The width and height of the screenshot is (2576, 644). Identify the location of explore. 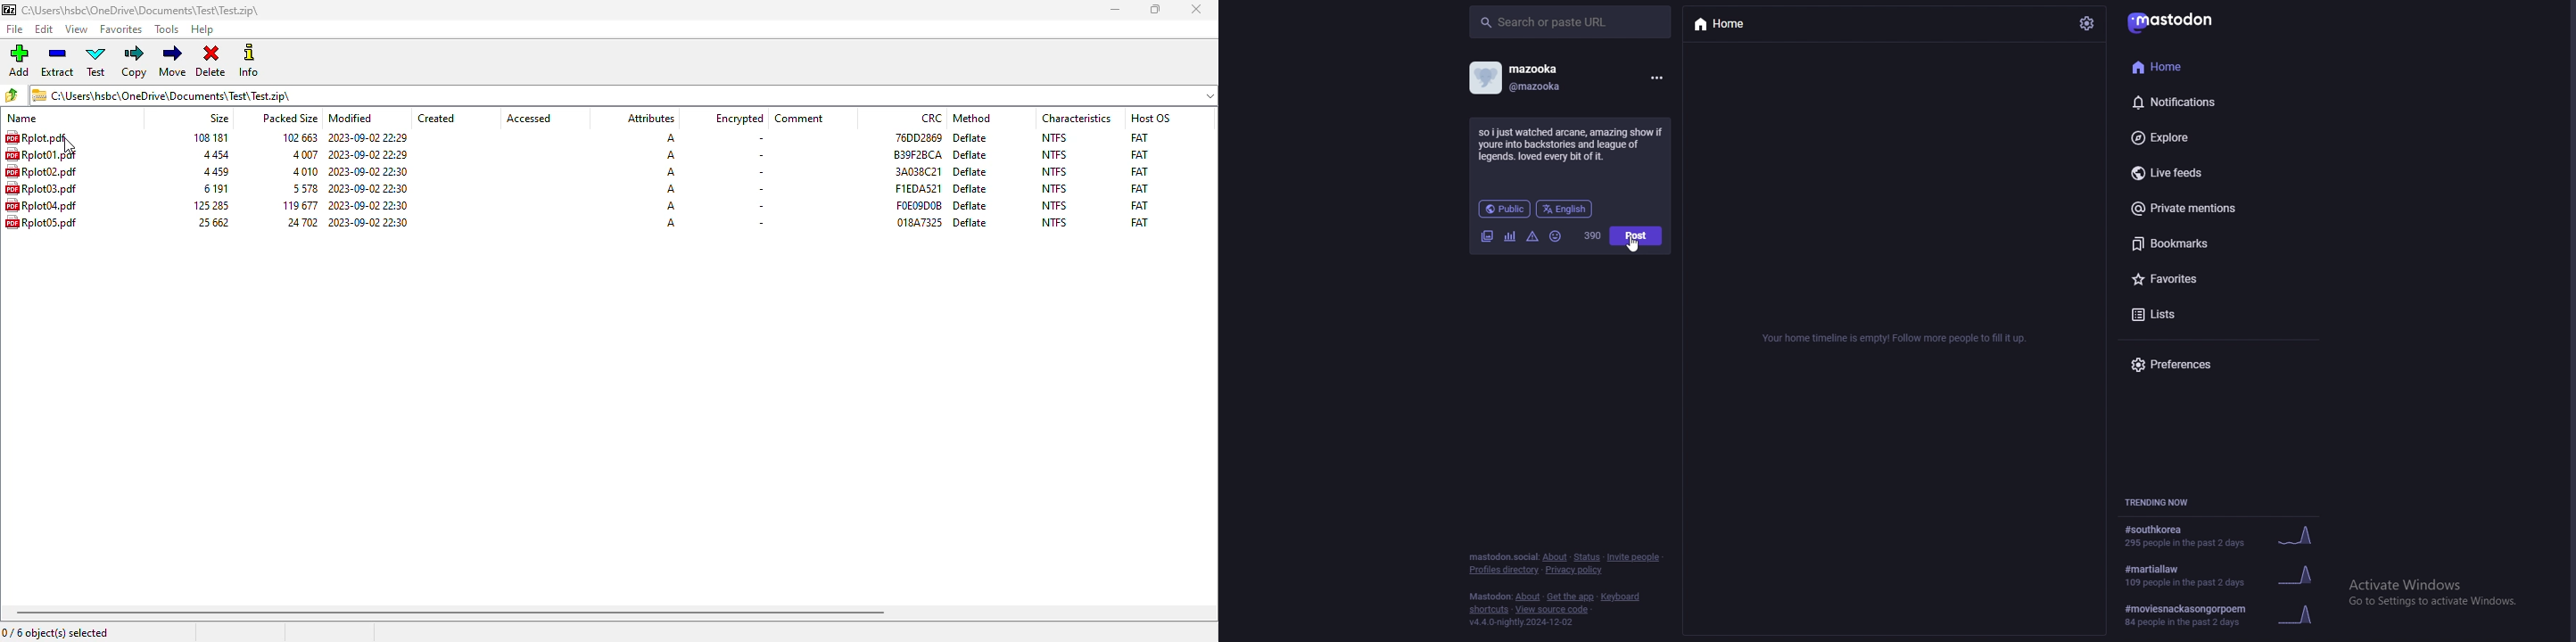
(2192, 138).